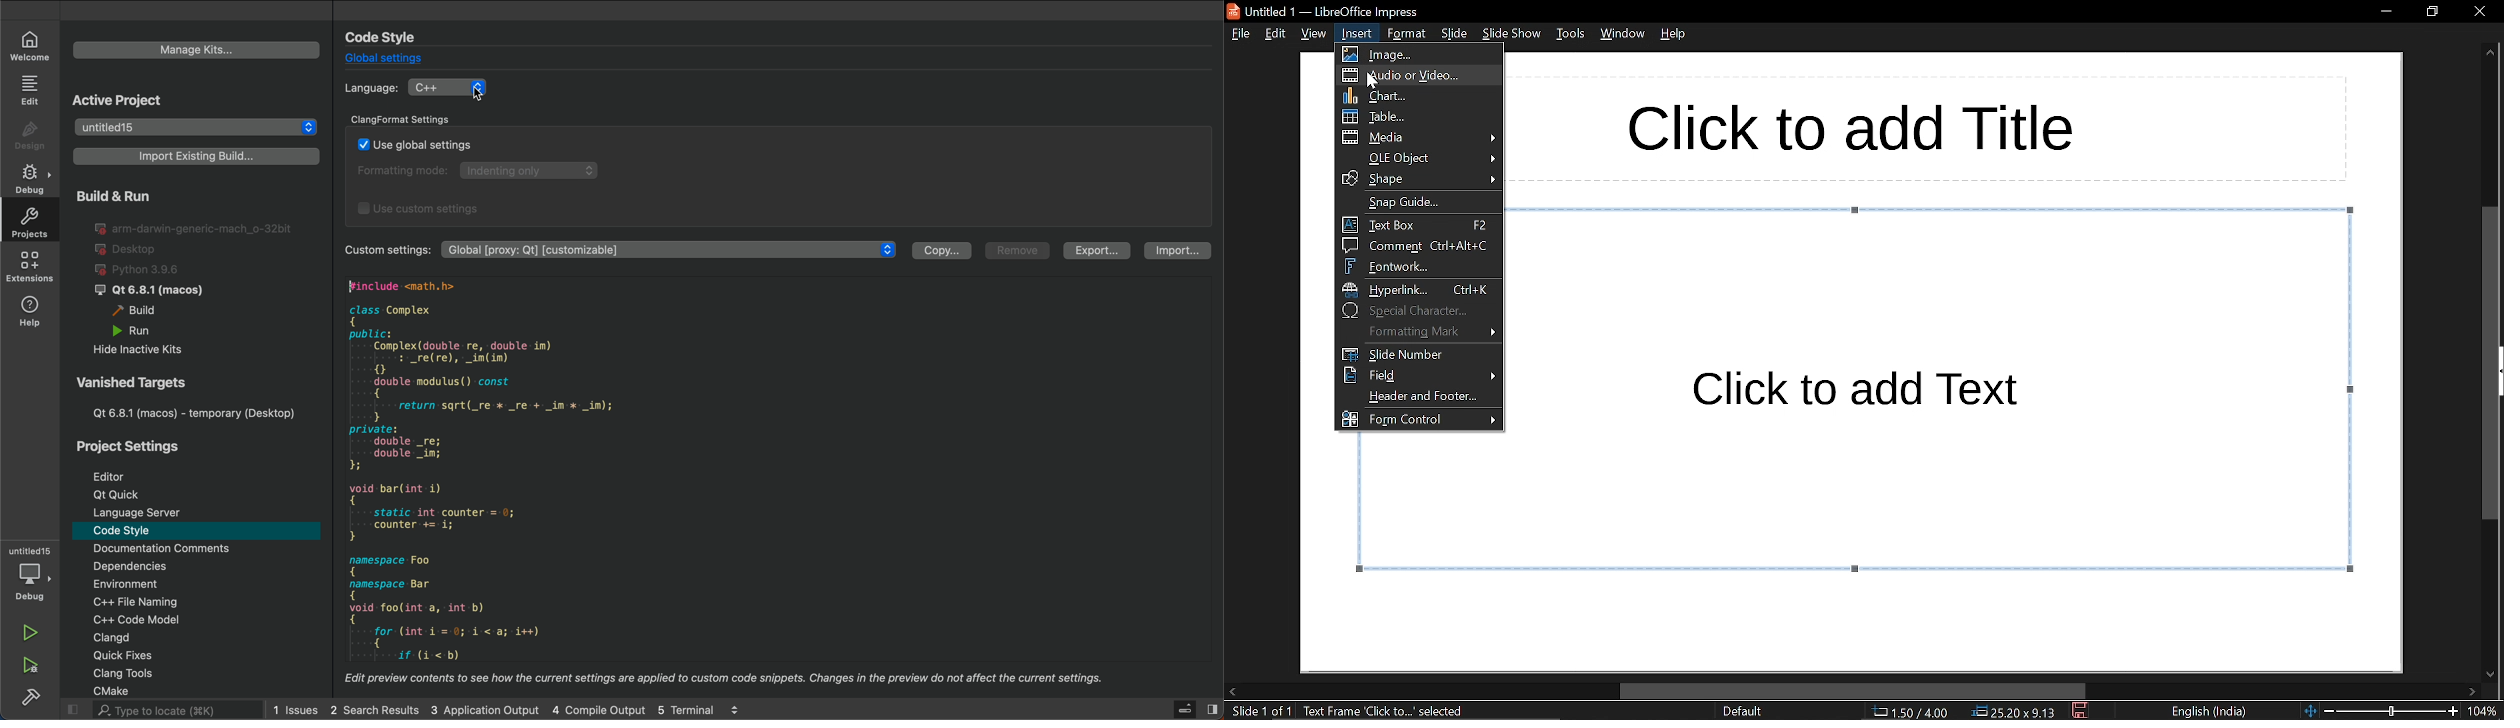 The height and width of the screenshot is (728, 2520). I want to click on hyperlink, so click(1416, 288).